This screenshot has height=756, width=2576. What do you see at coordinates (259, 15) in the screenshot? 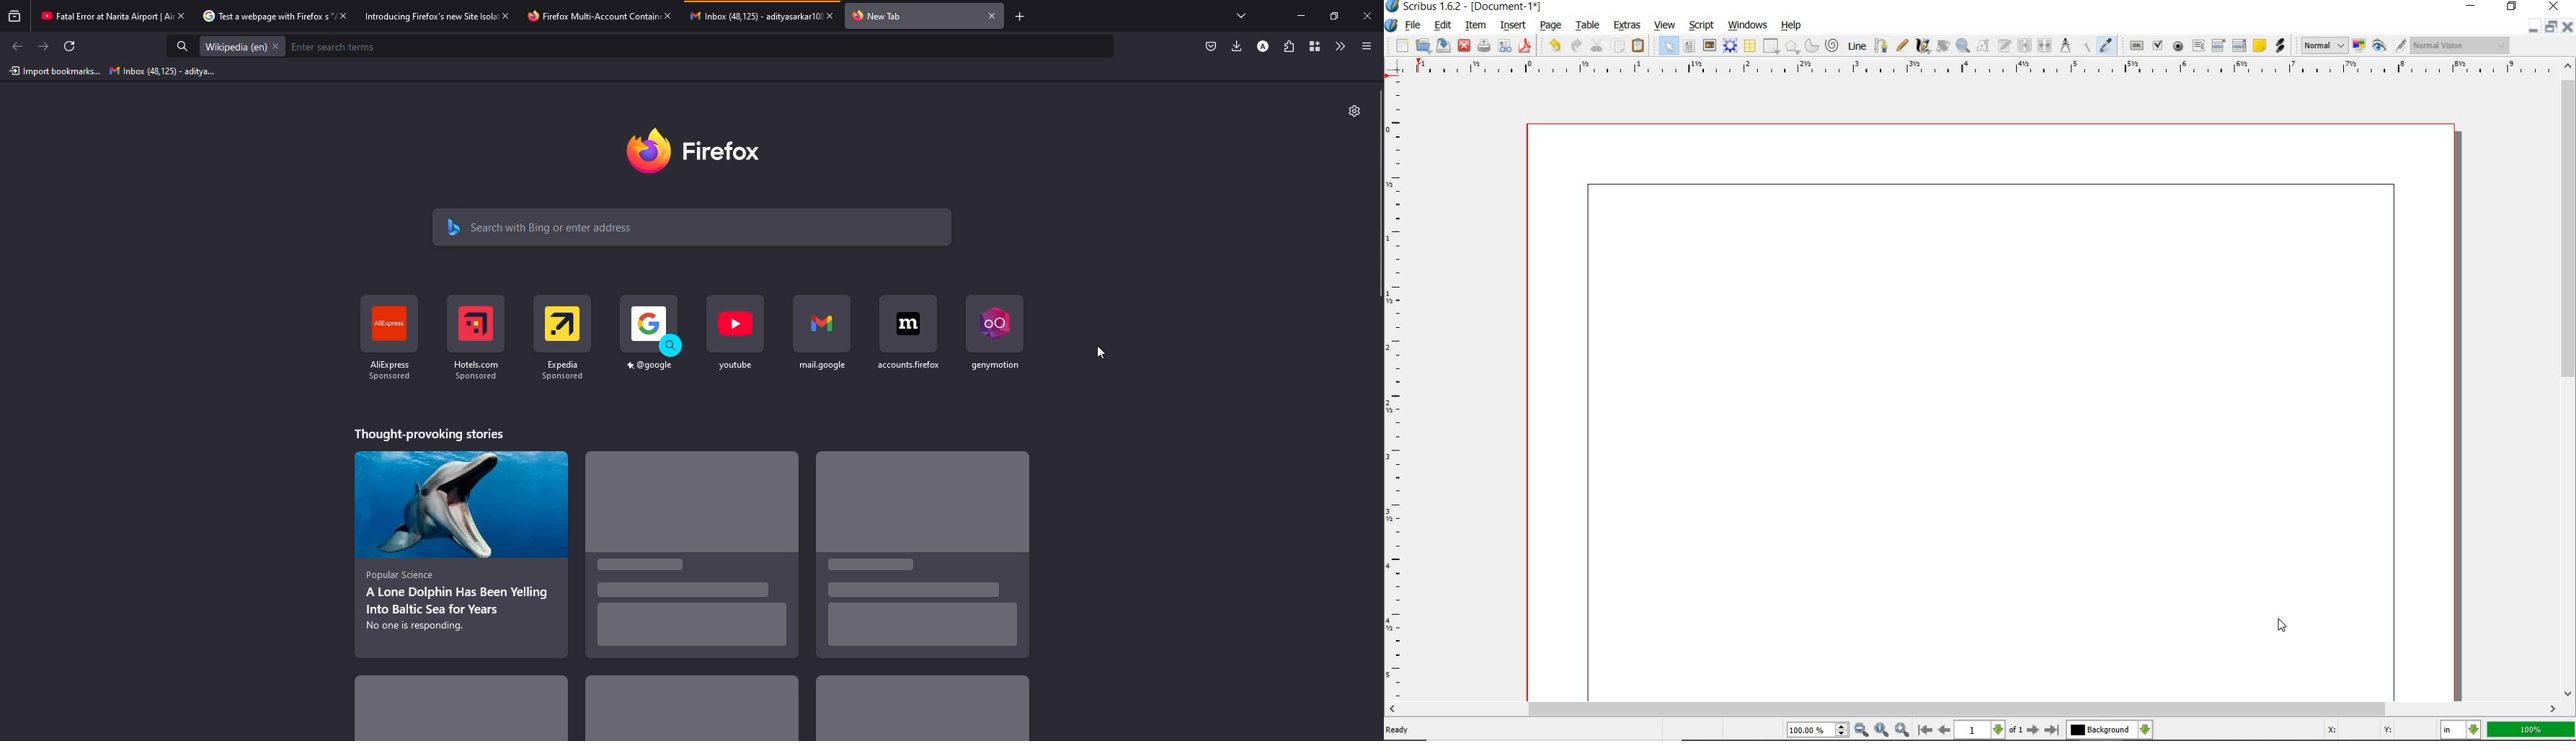
I see `Test a web page with Firefox` at bounding box center [259, 15].